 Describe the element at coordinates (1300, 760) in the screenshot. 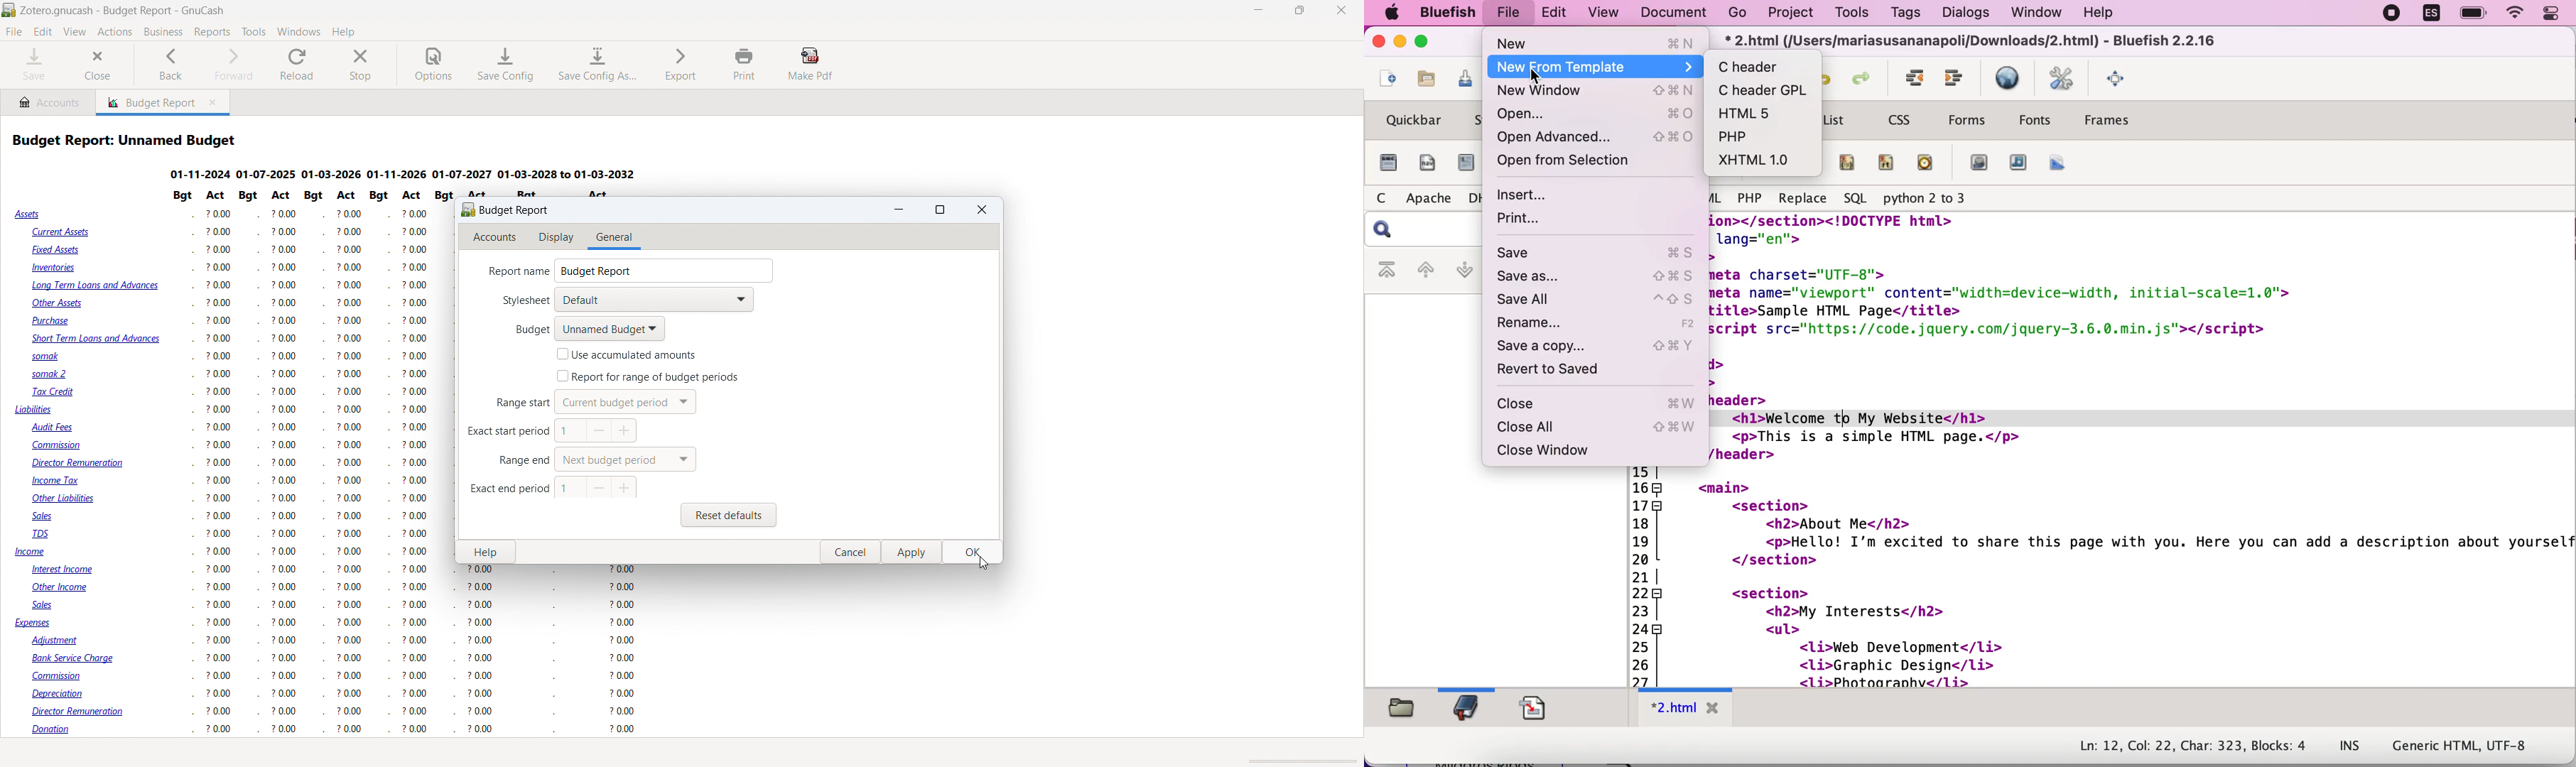

I see `scroll` at that location.